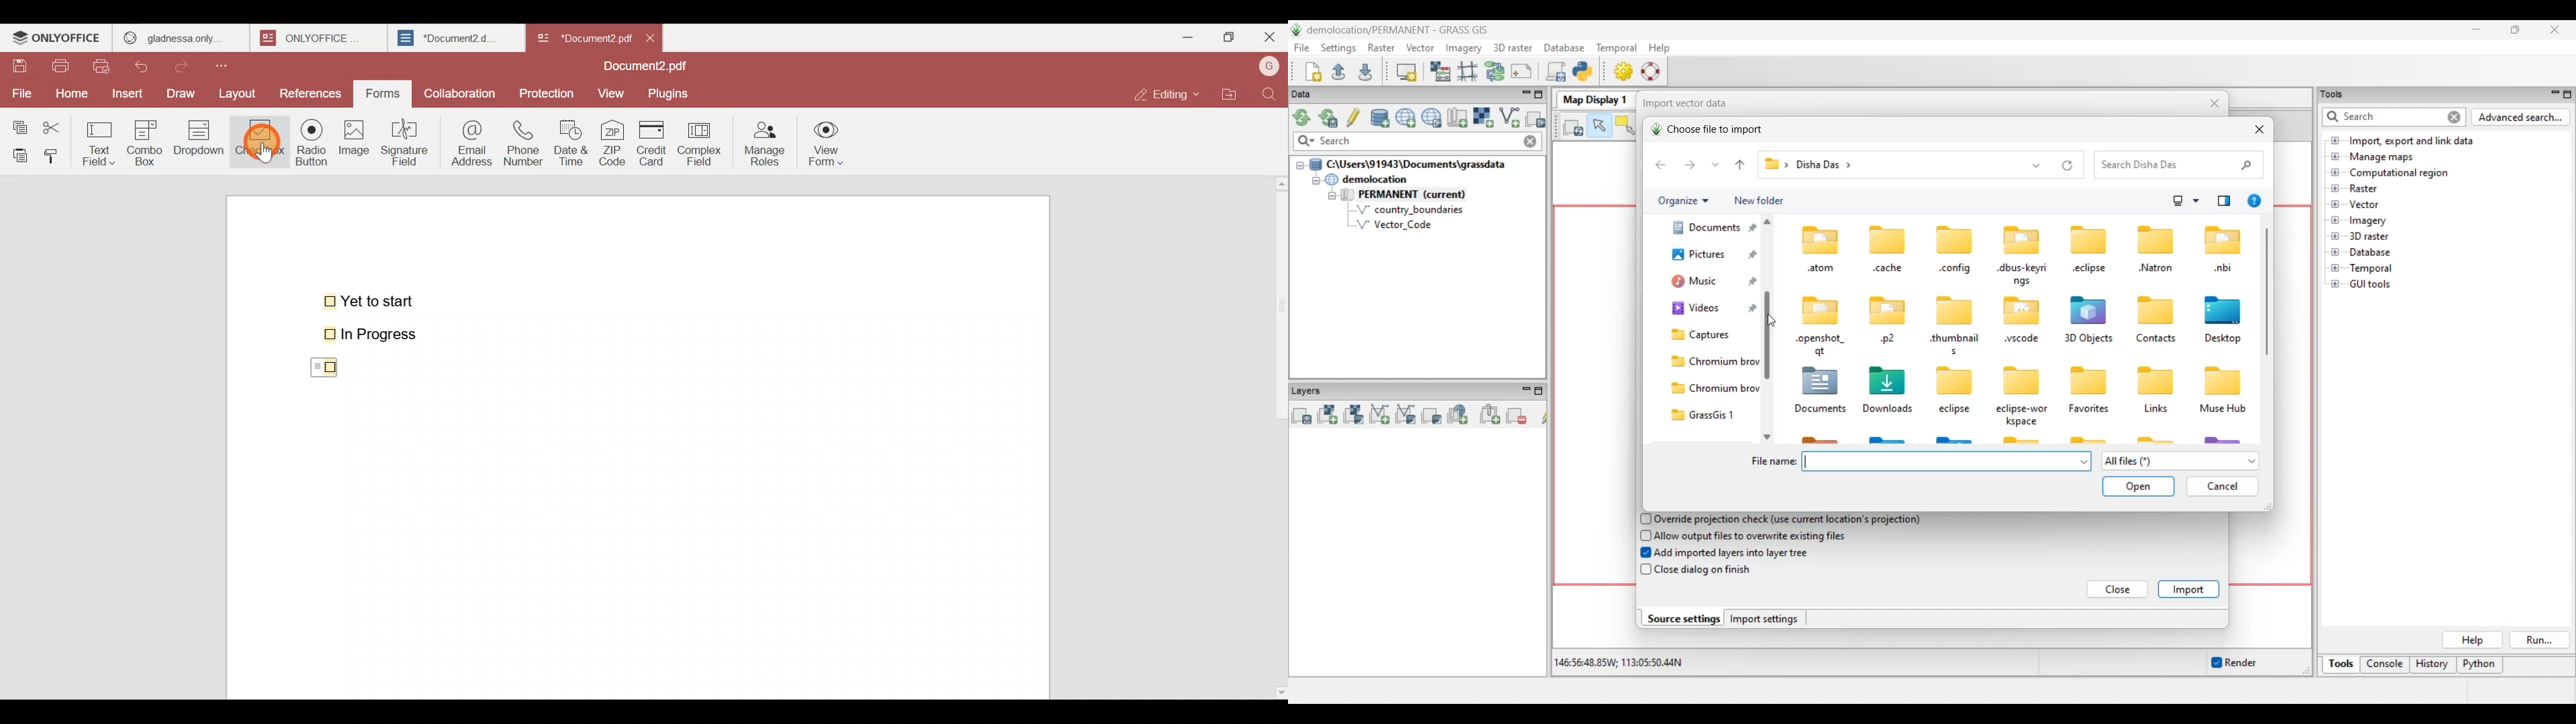  What do you see at coordinates (698, 145) in the screenshot?
I see `Complex field` at bounding box center [698, 145].